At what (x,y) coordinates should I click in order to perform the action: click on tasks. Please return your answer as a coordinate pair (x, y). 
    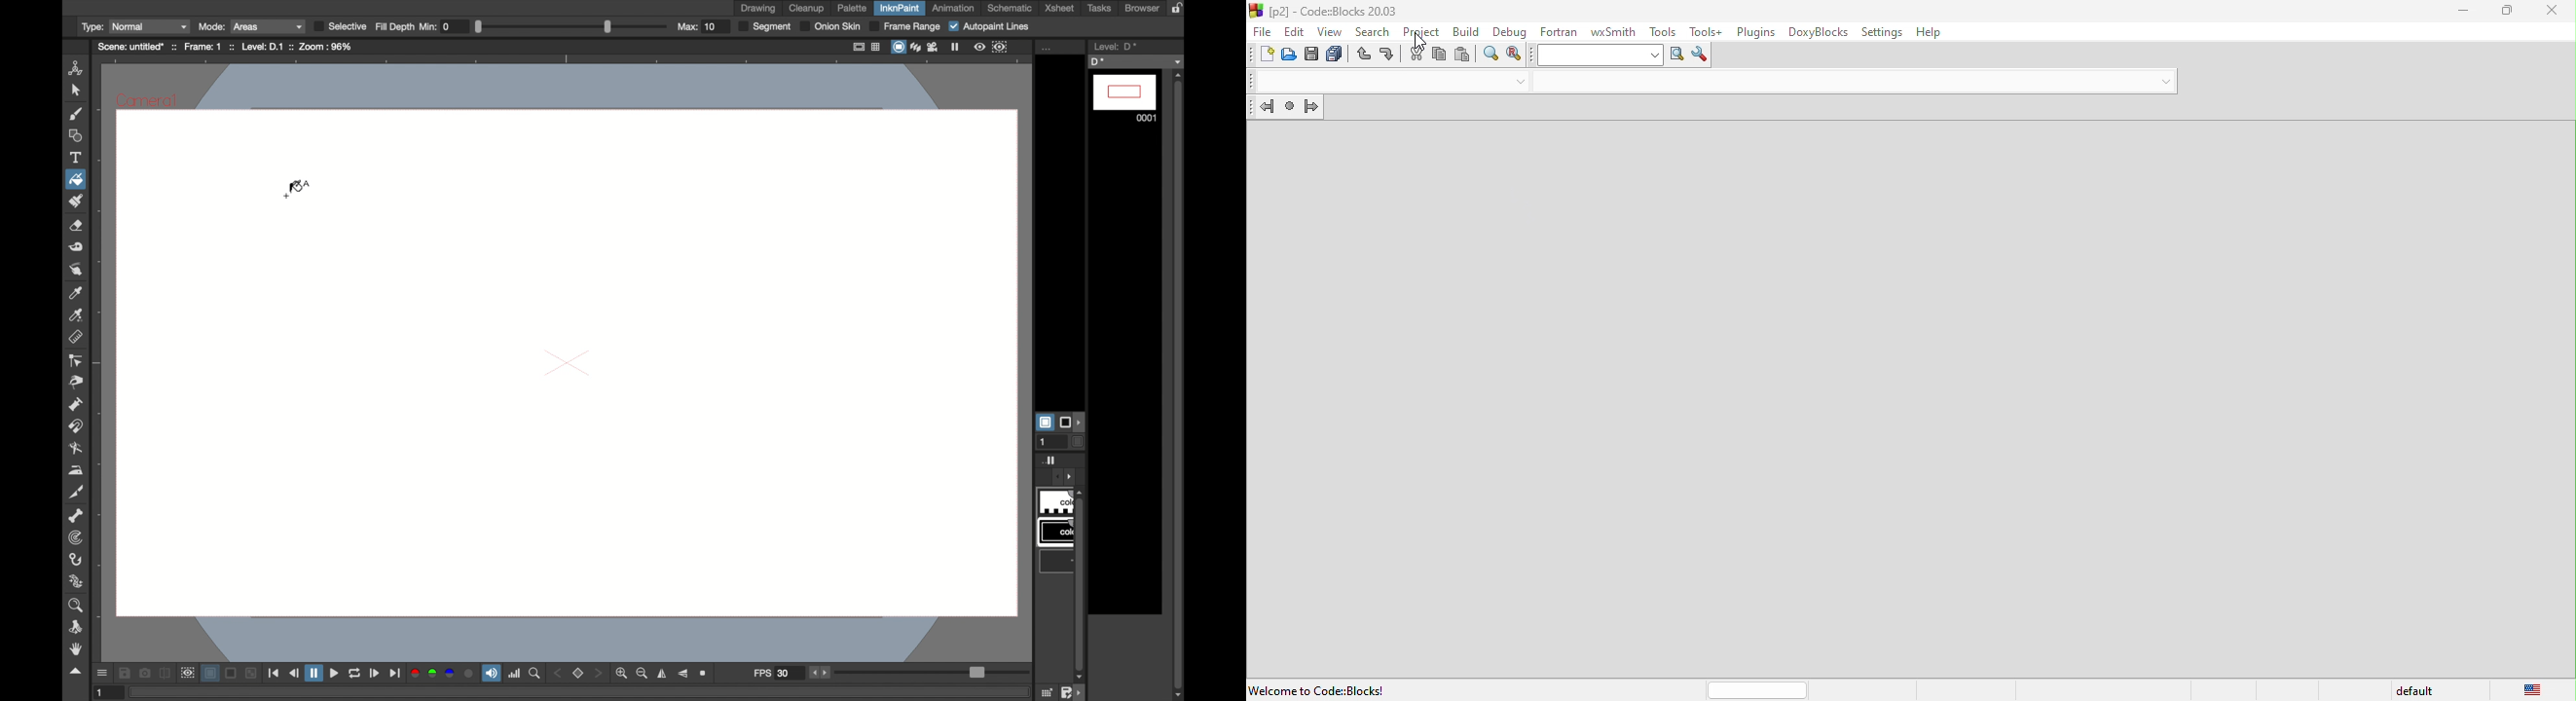
    Looking at the image, I should click on (1098, 8).